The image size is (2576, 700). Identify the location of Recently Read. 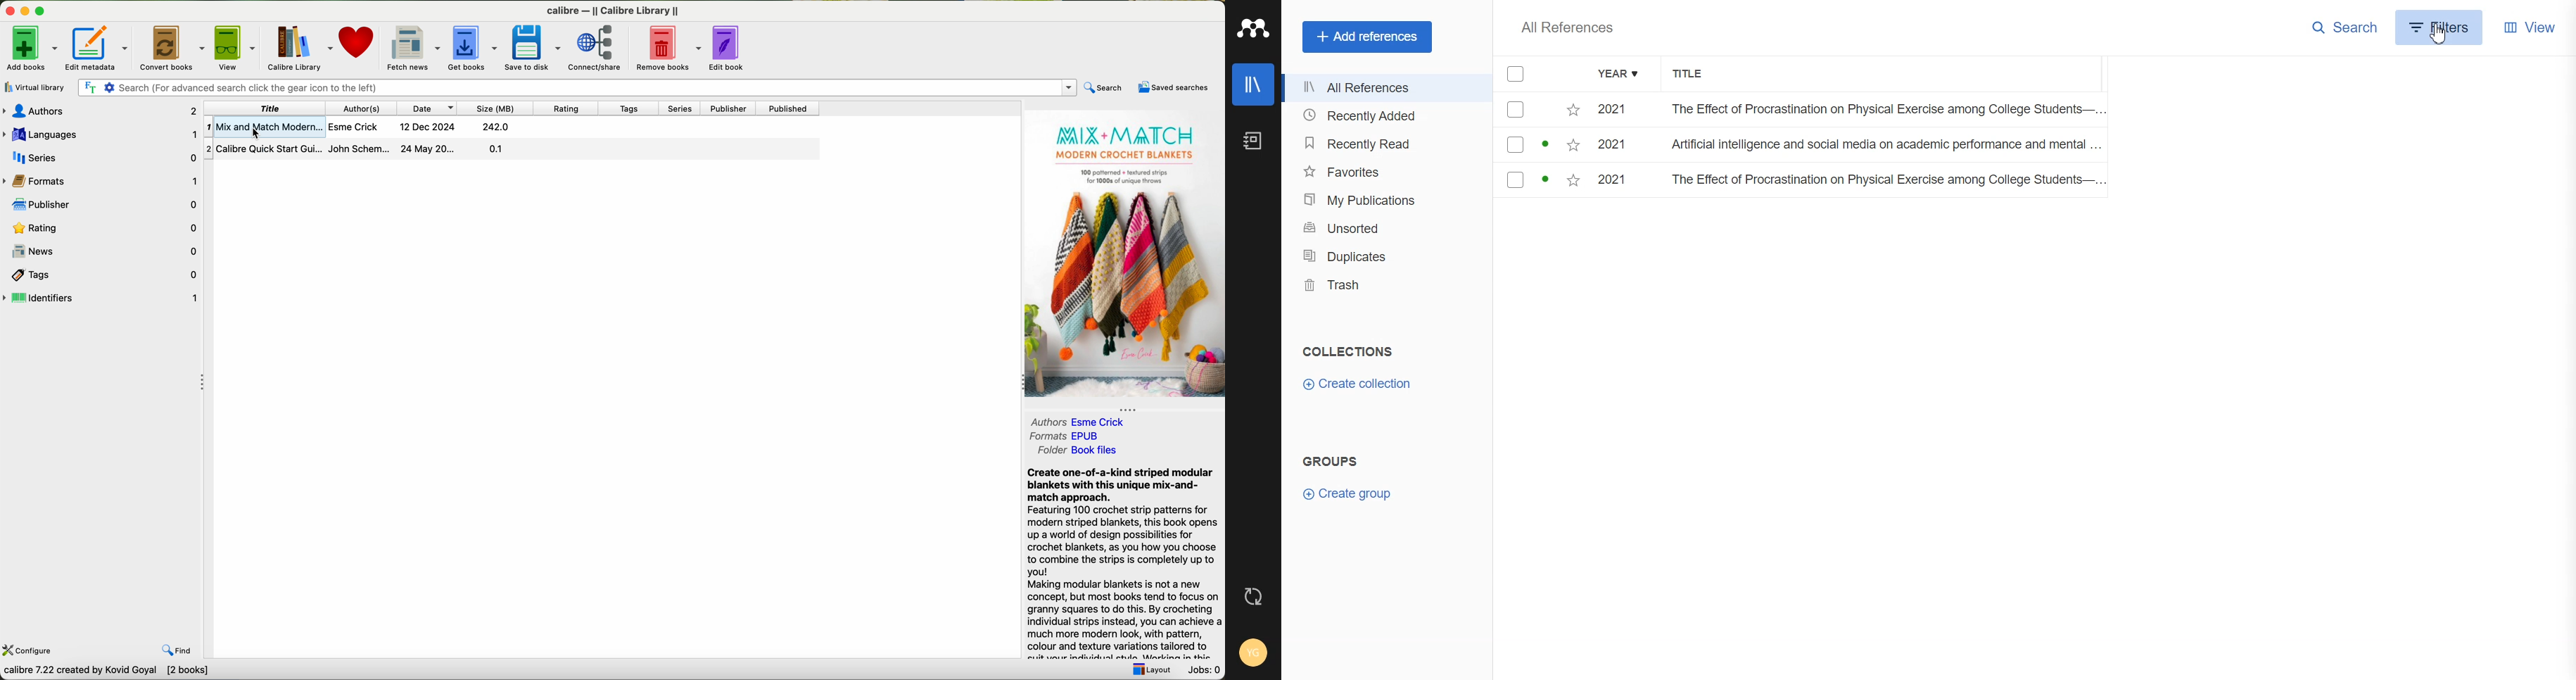
(1384, 143).